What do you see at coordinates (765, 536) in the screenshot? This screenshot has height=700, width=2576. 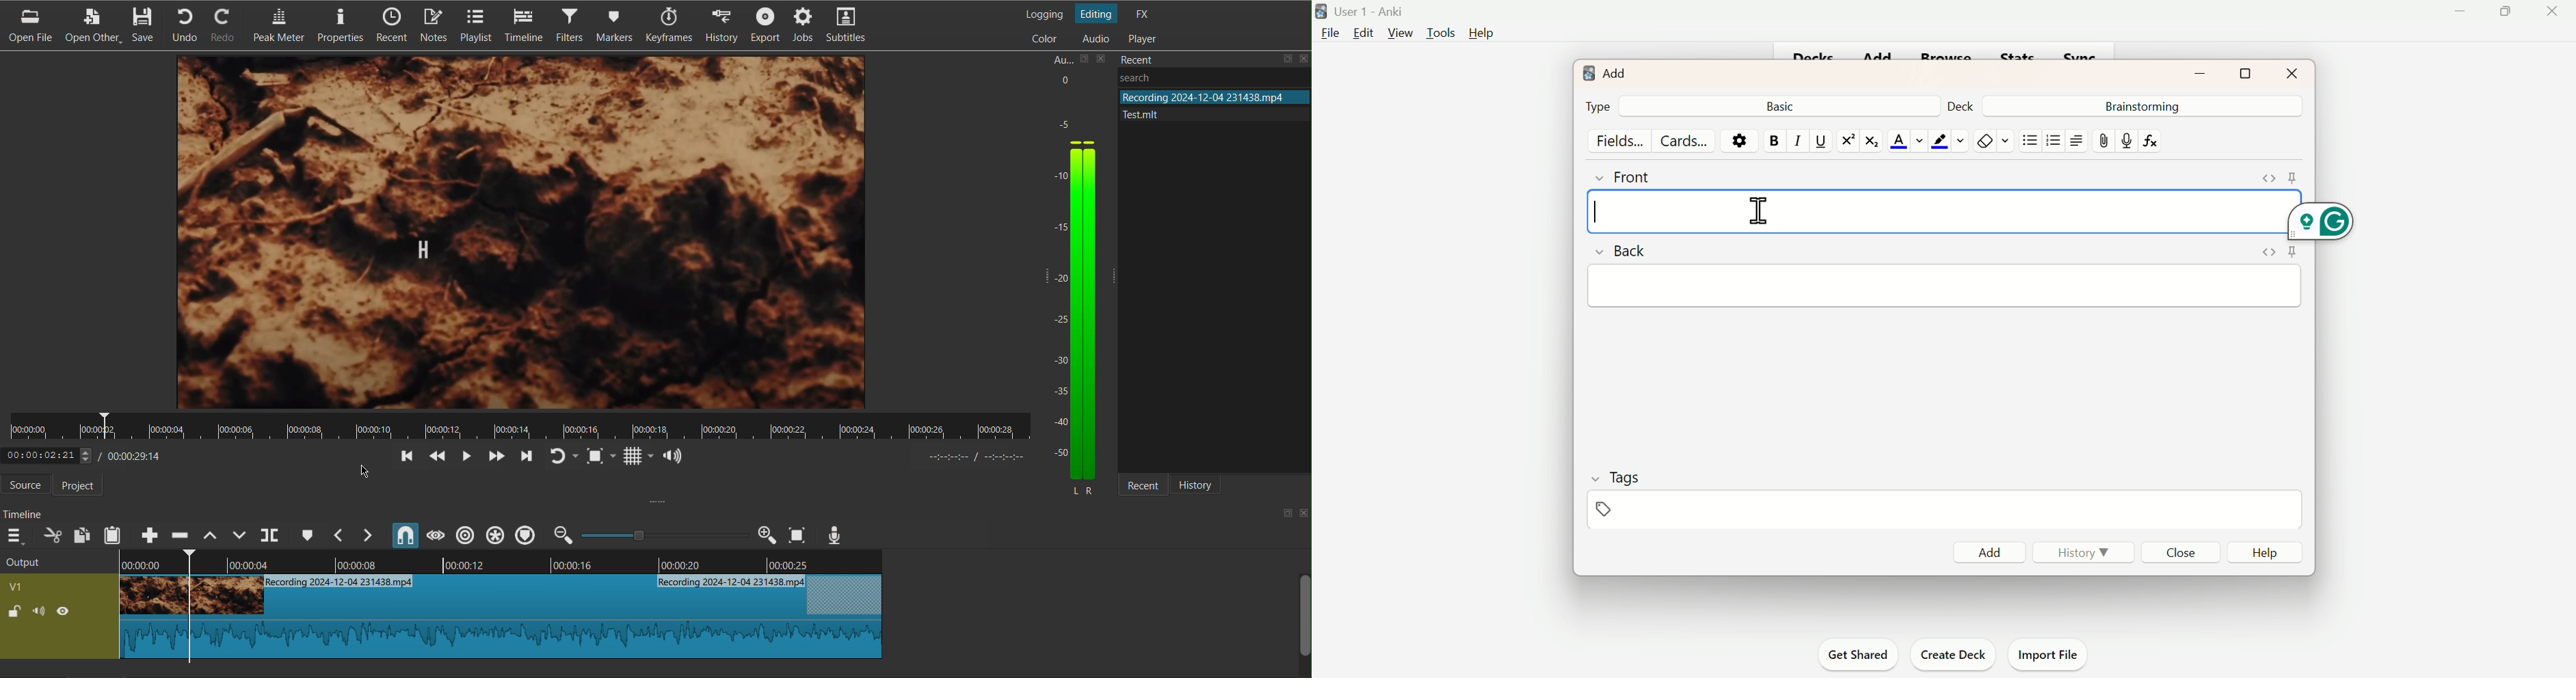 I see `Zoom` at bounding box center [765, 536].